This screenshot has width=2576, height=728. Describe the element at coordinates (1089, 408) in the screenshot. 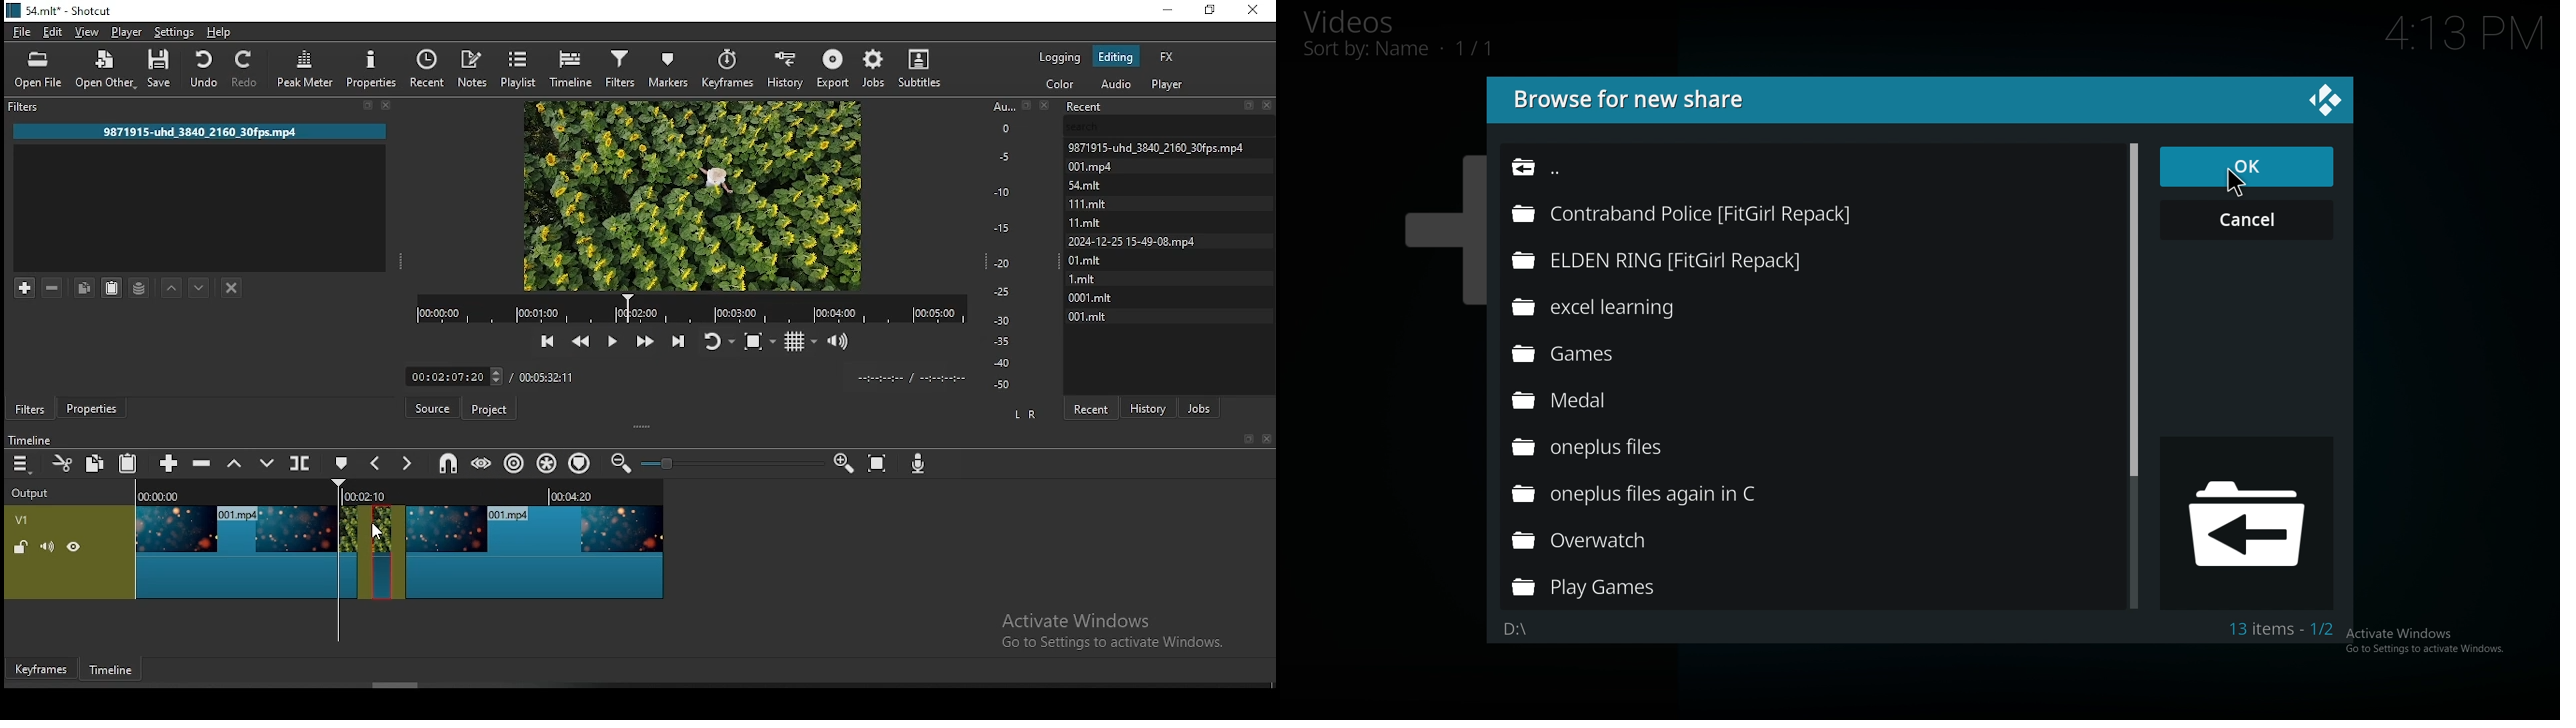

I see `recent` at that location.